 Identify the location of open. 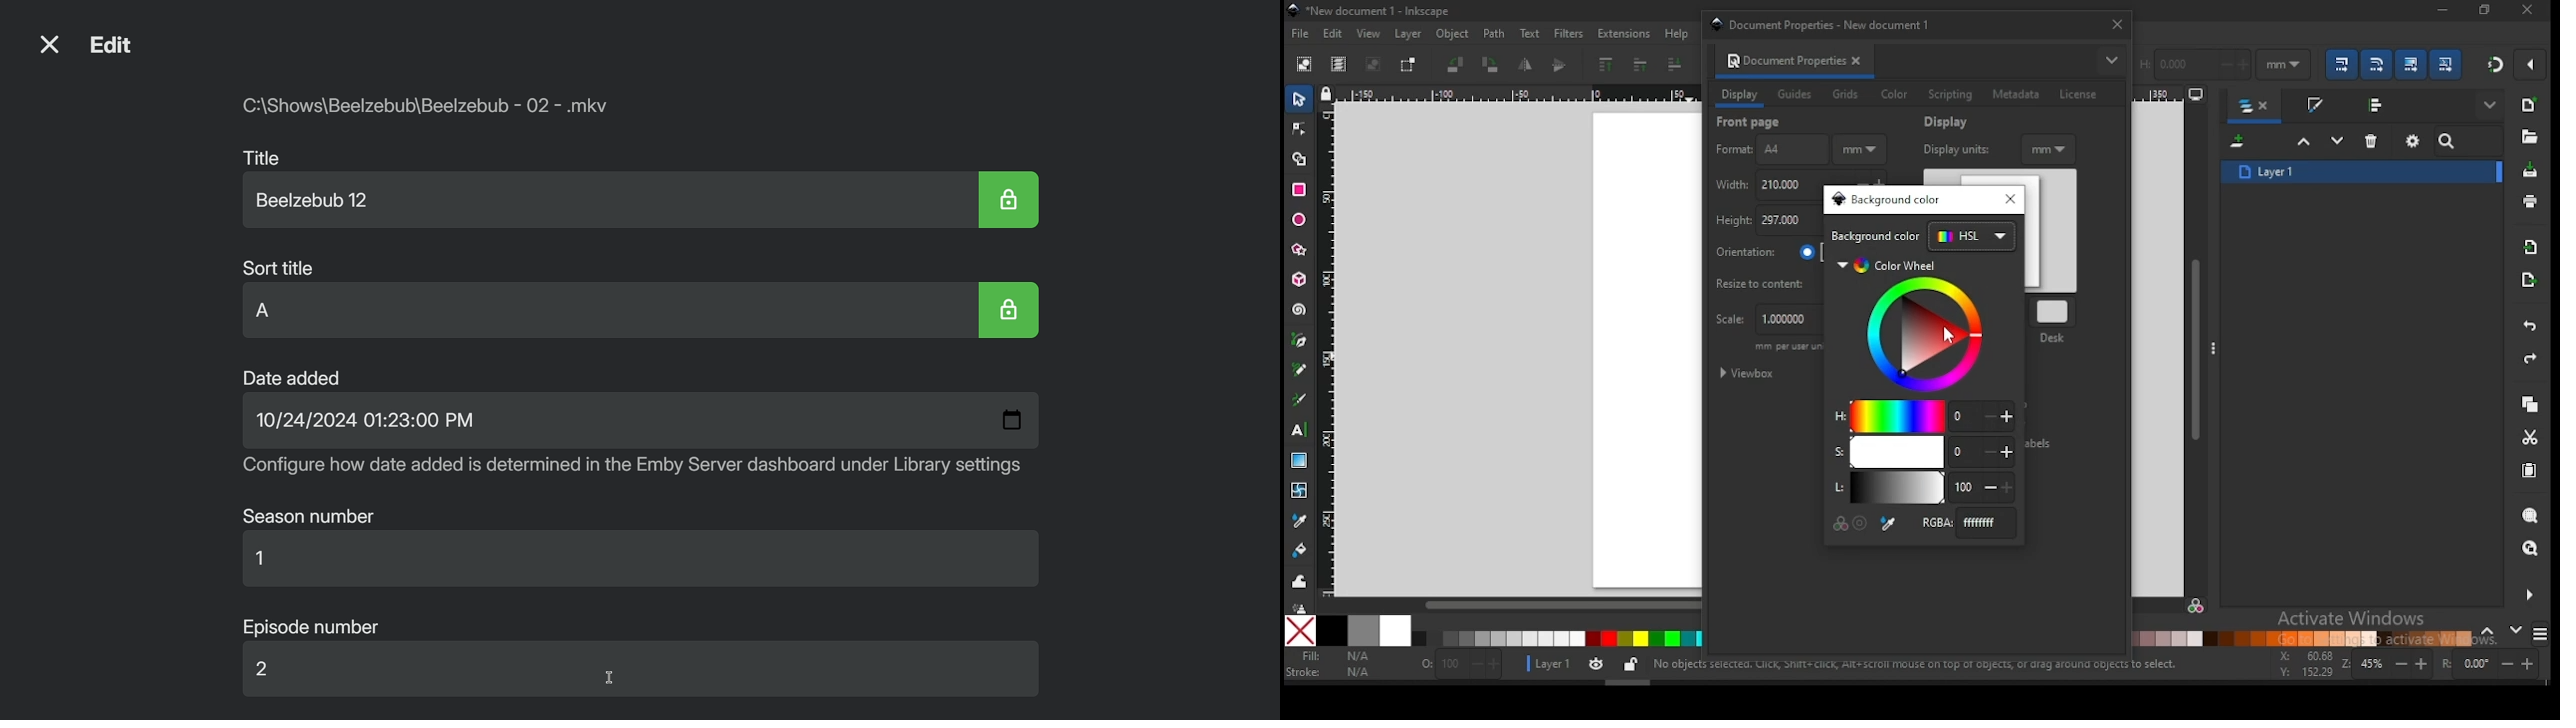
(2528, 137).